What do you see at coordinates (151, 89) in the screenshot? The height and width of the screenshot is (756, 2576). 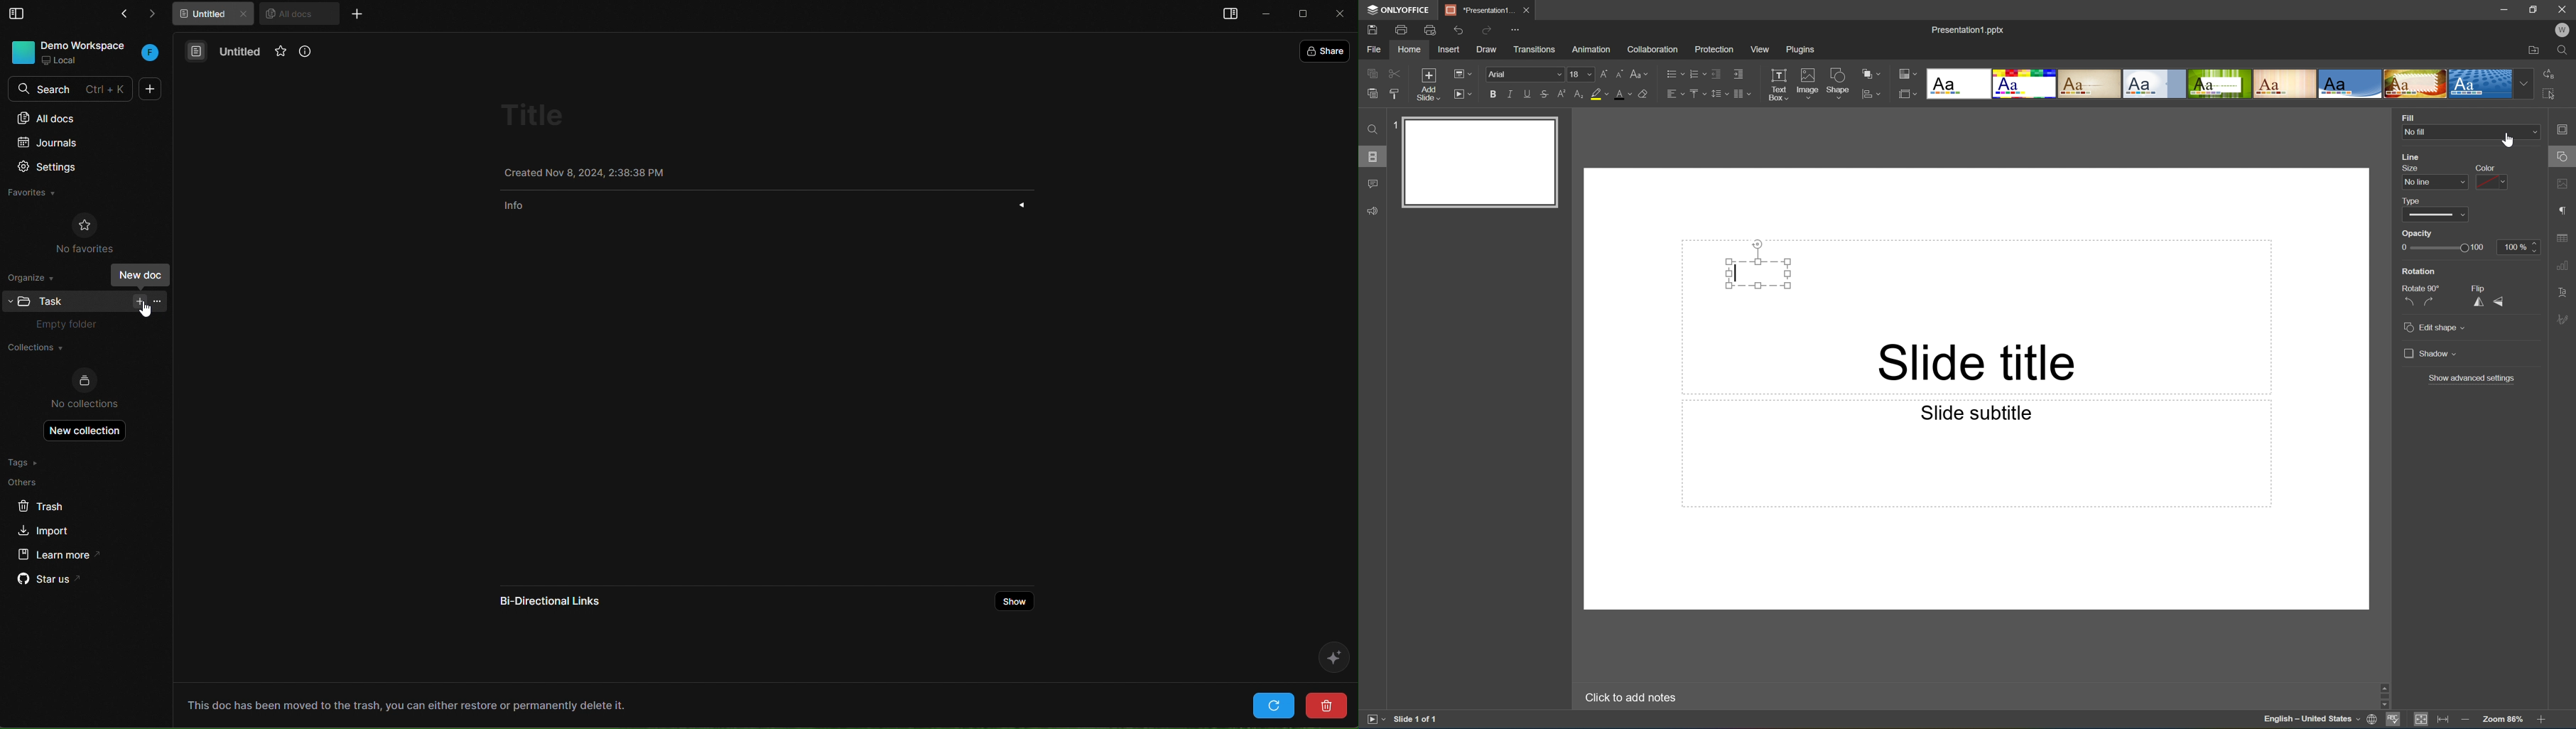 I see `new doc` at bounding box center [151, 89].